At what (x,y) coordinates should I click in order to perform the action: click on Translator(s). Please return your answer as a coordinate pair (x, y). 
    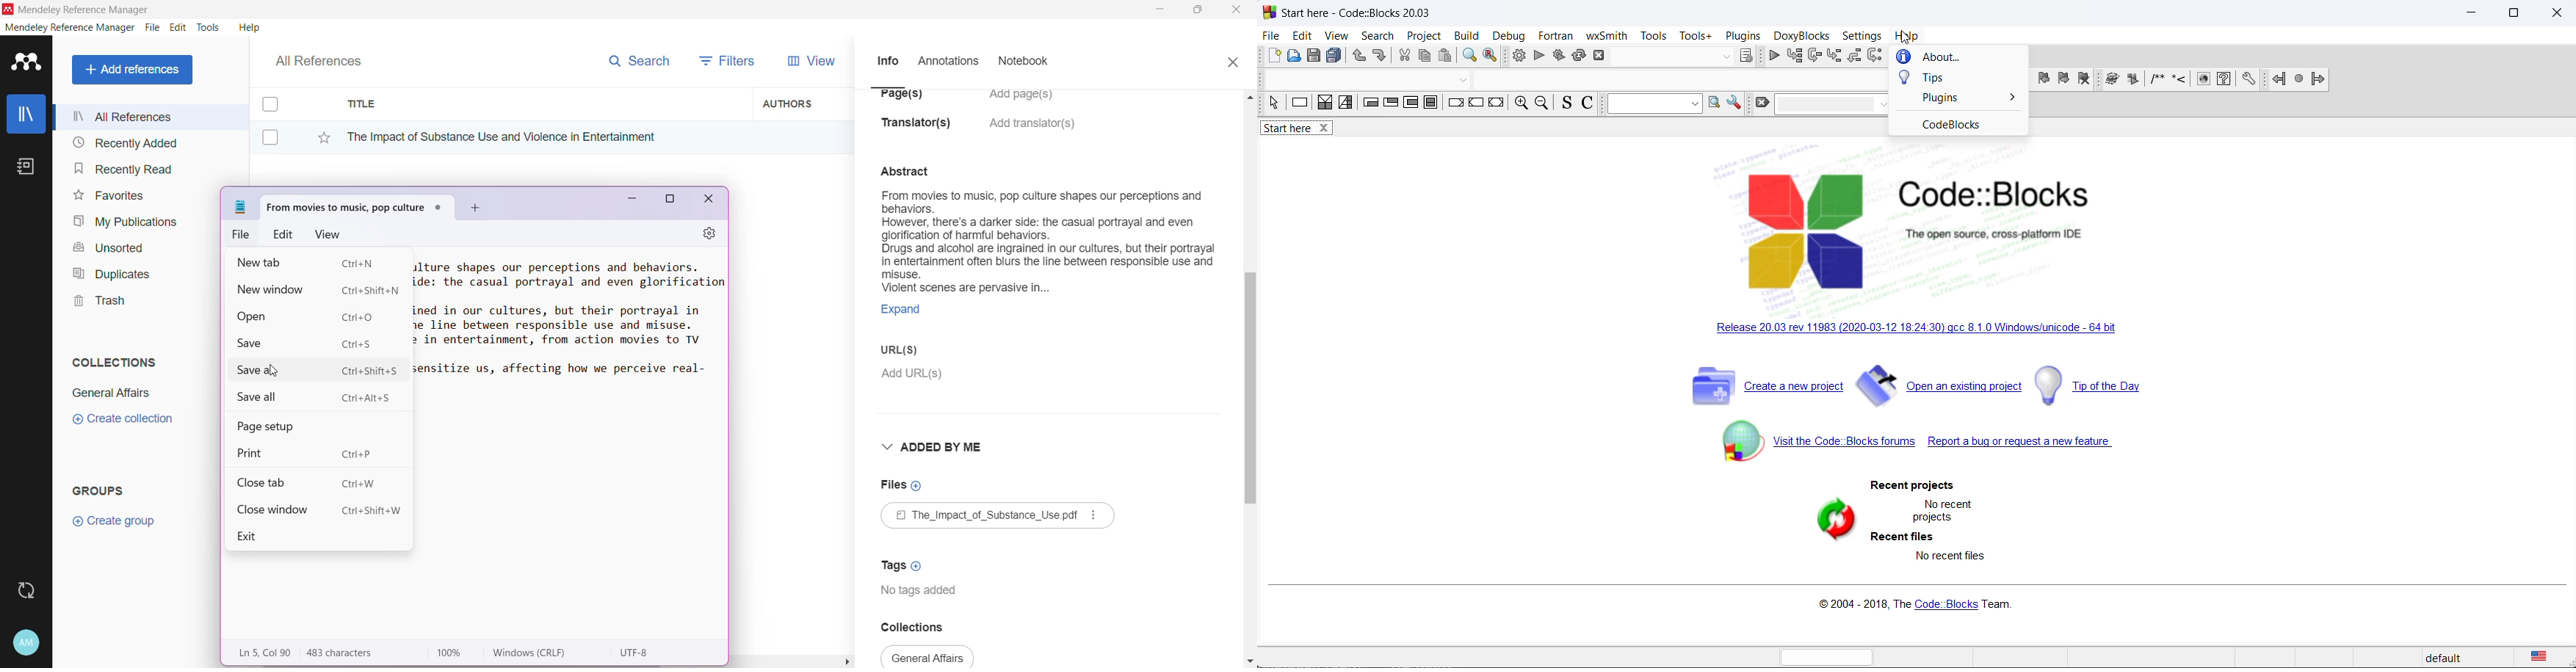
    Looking at the image, I should click on (920, 129).